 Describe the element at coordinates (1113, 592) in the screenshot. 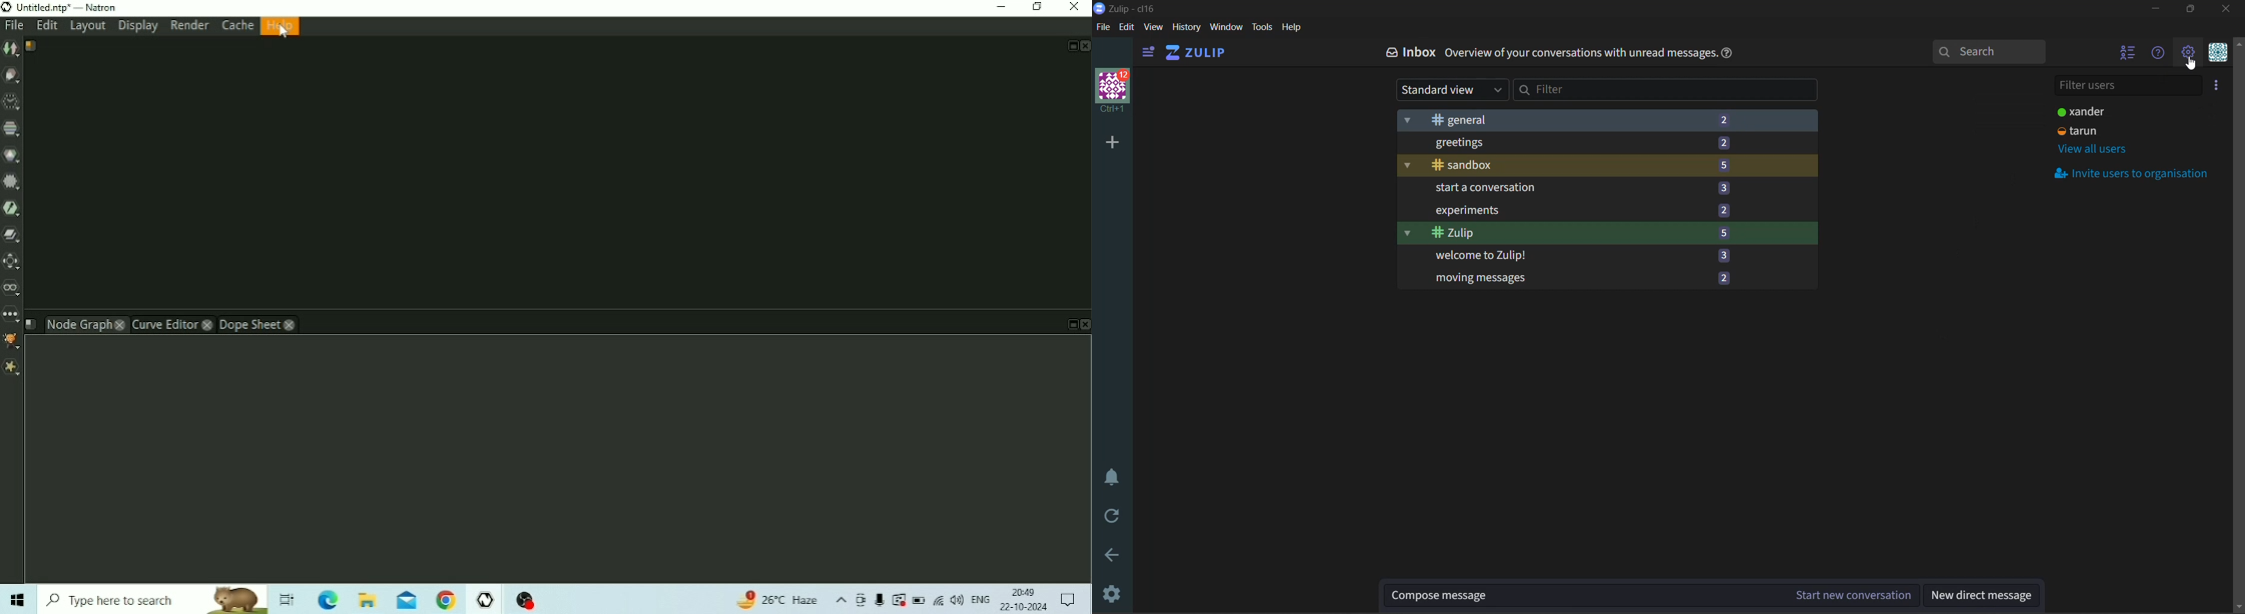

I see `settings` at that location.